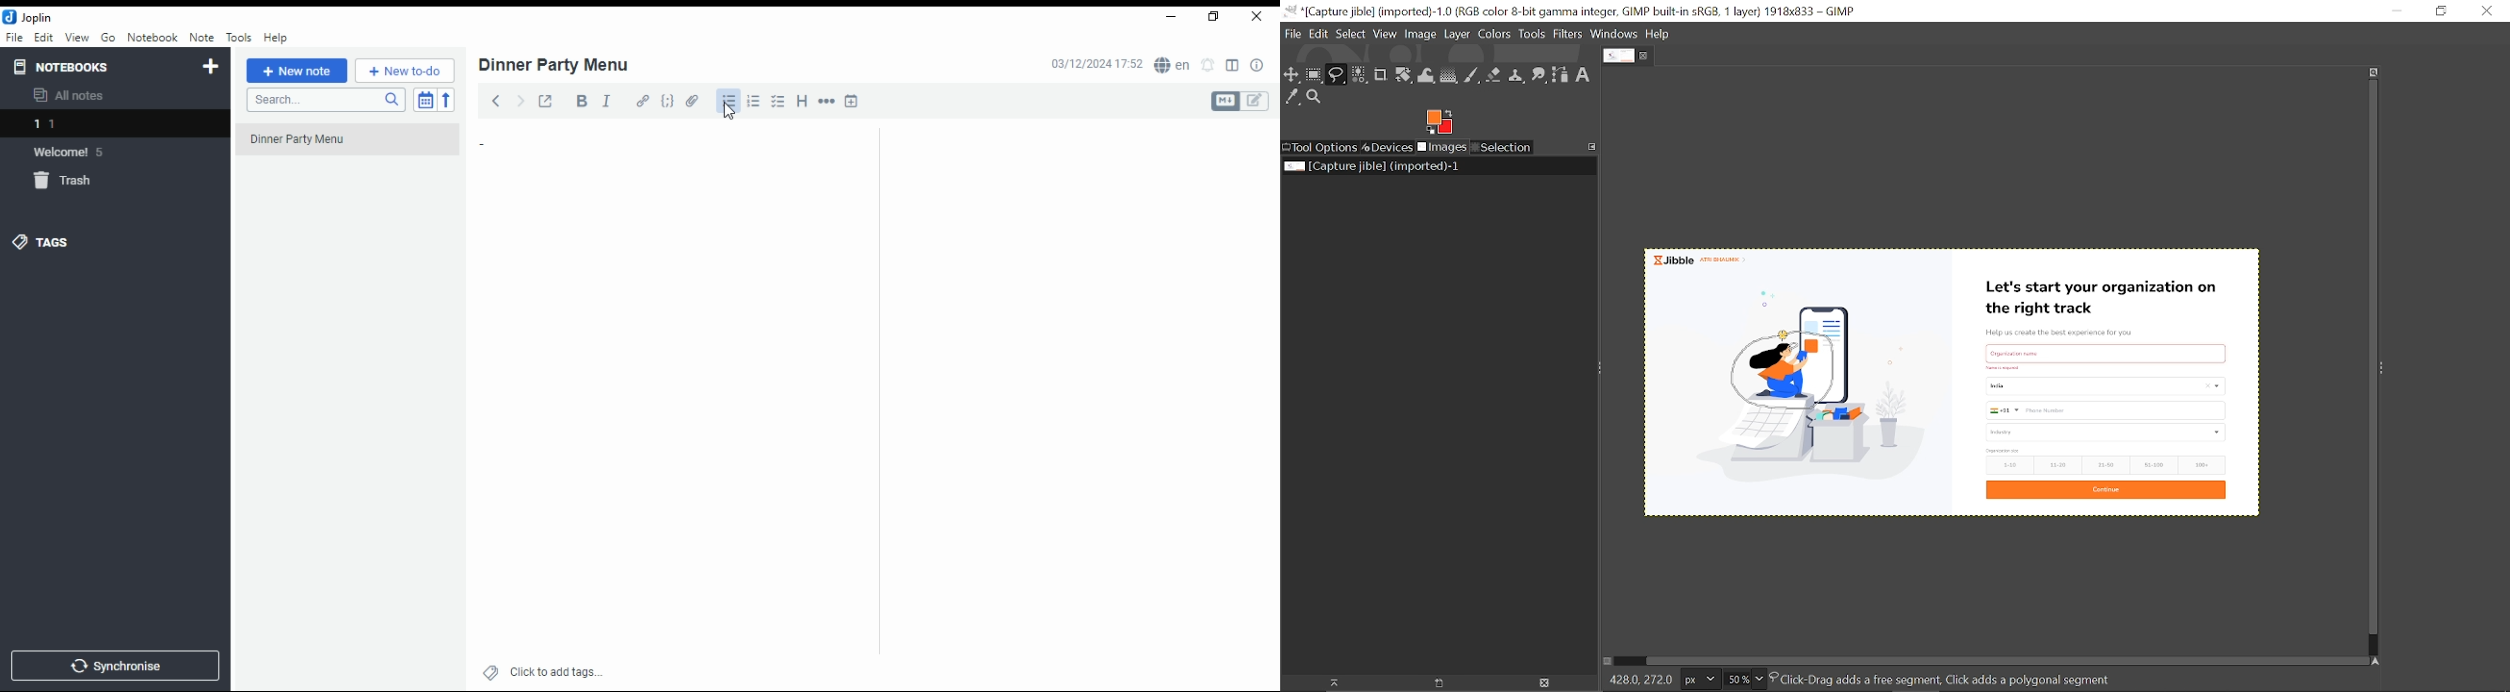 This screenshot has width=2520, height=700. I want to click on tools, so click(238, 36).